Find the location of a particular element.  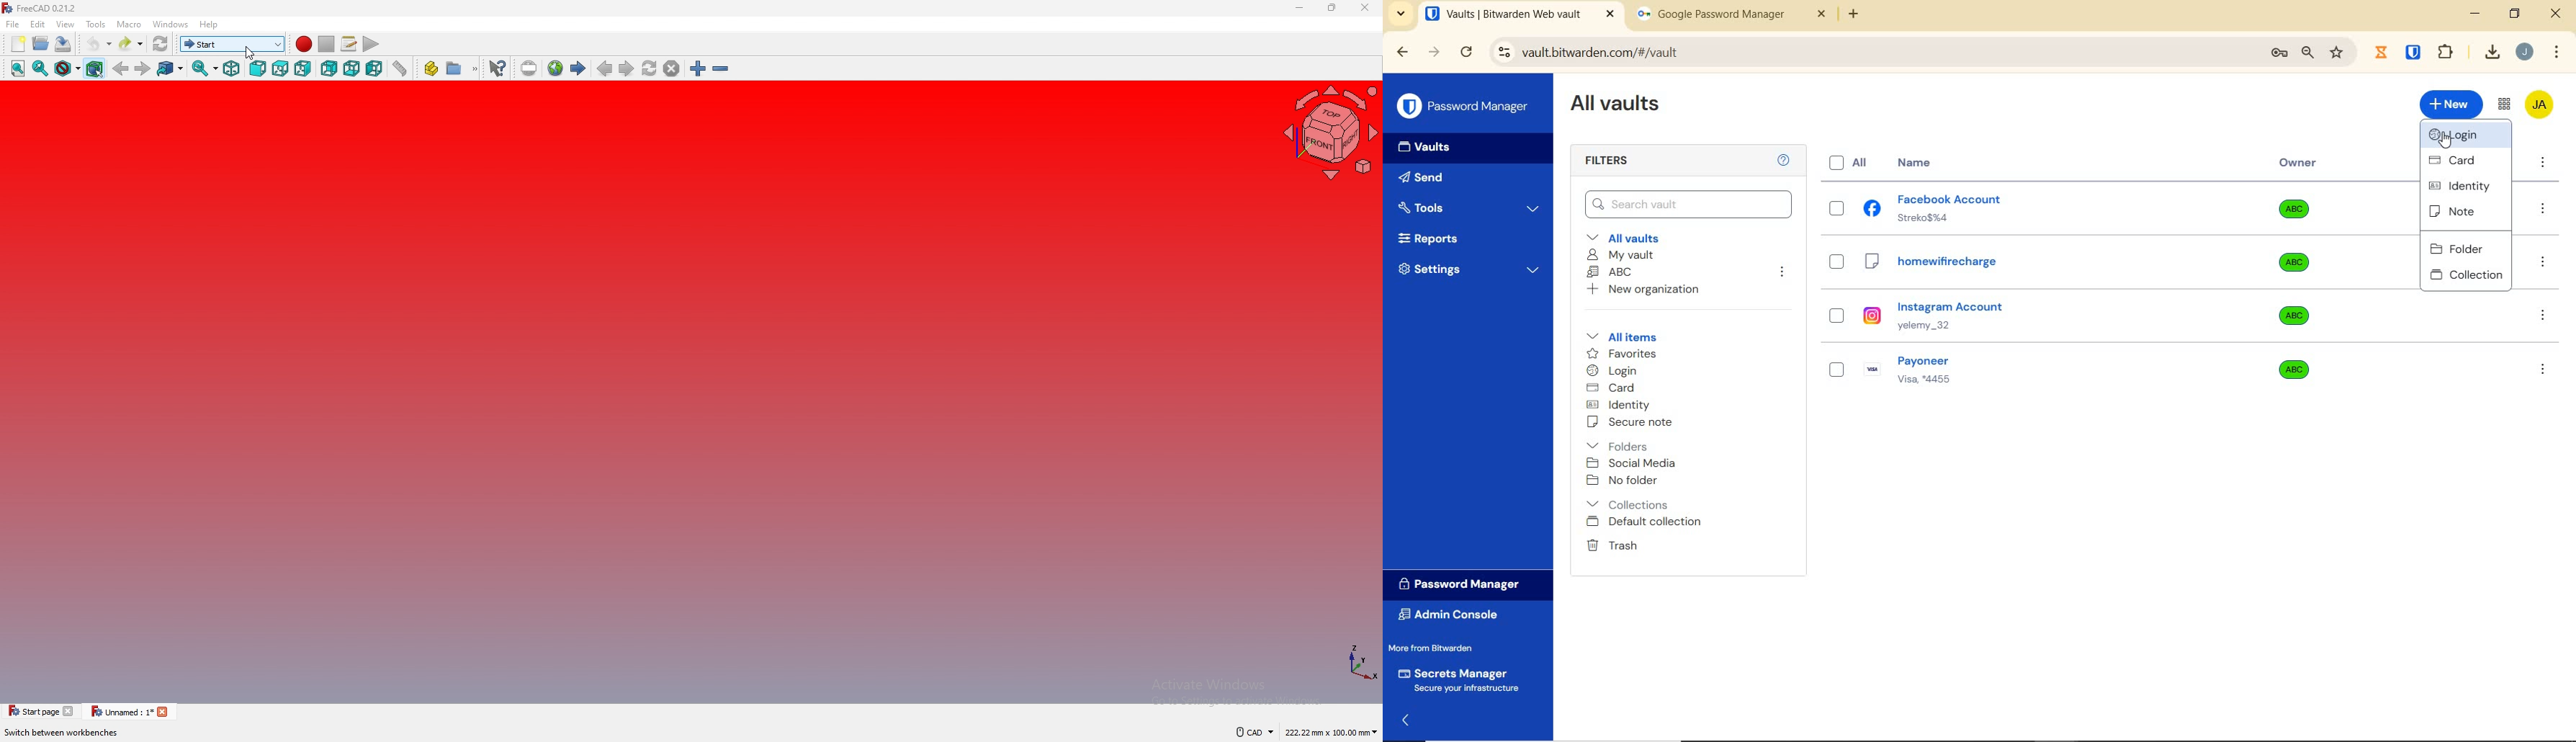

bottom is located at coordinates (351, 68).